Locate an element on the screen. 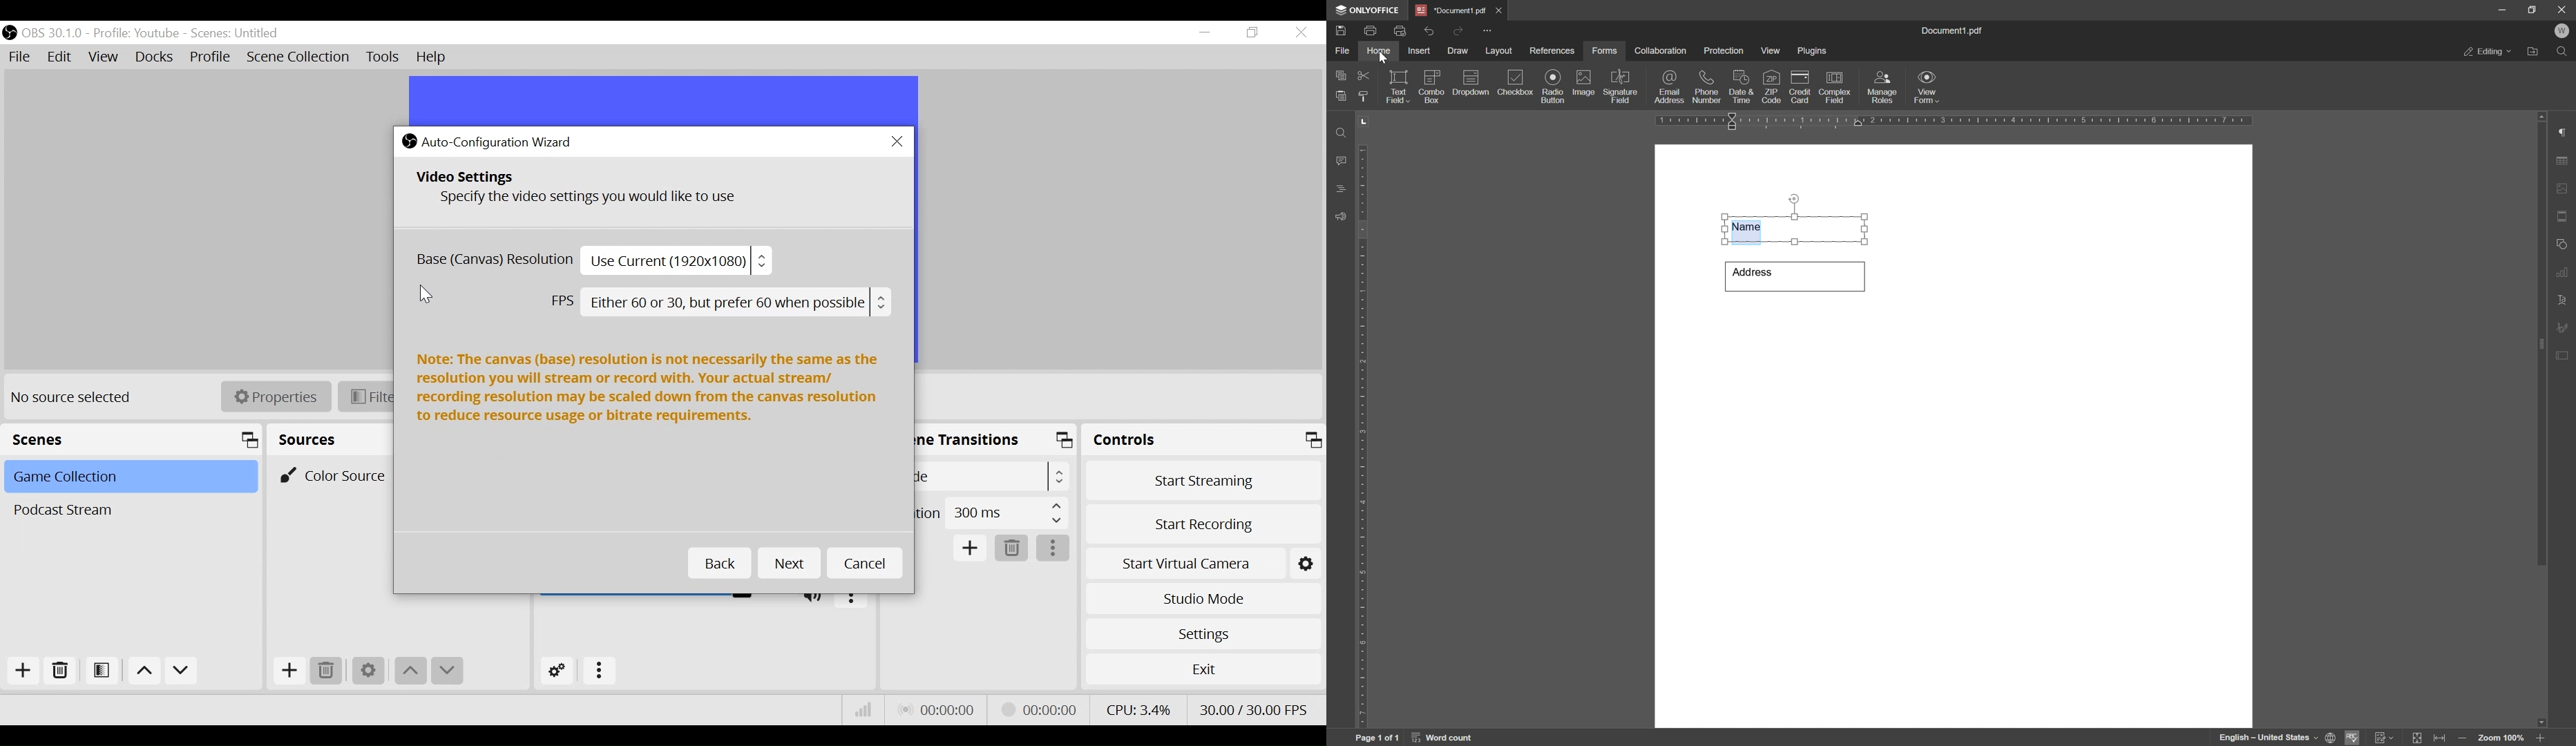 This screenshot has height=756, width=2576. Docks is located at coordinates (155, 57).